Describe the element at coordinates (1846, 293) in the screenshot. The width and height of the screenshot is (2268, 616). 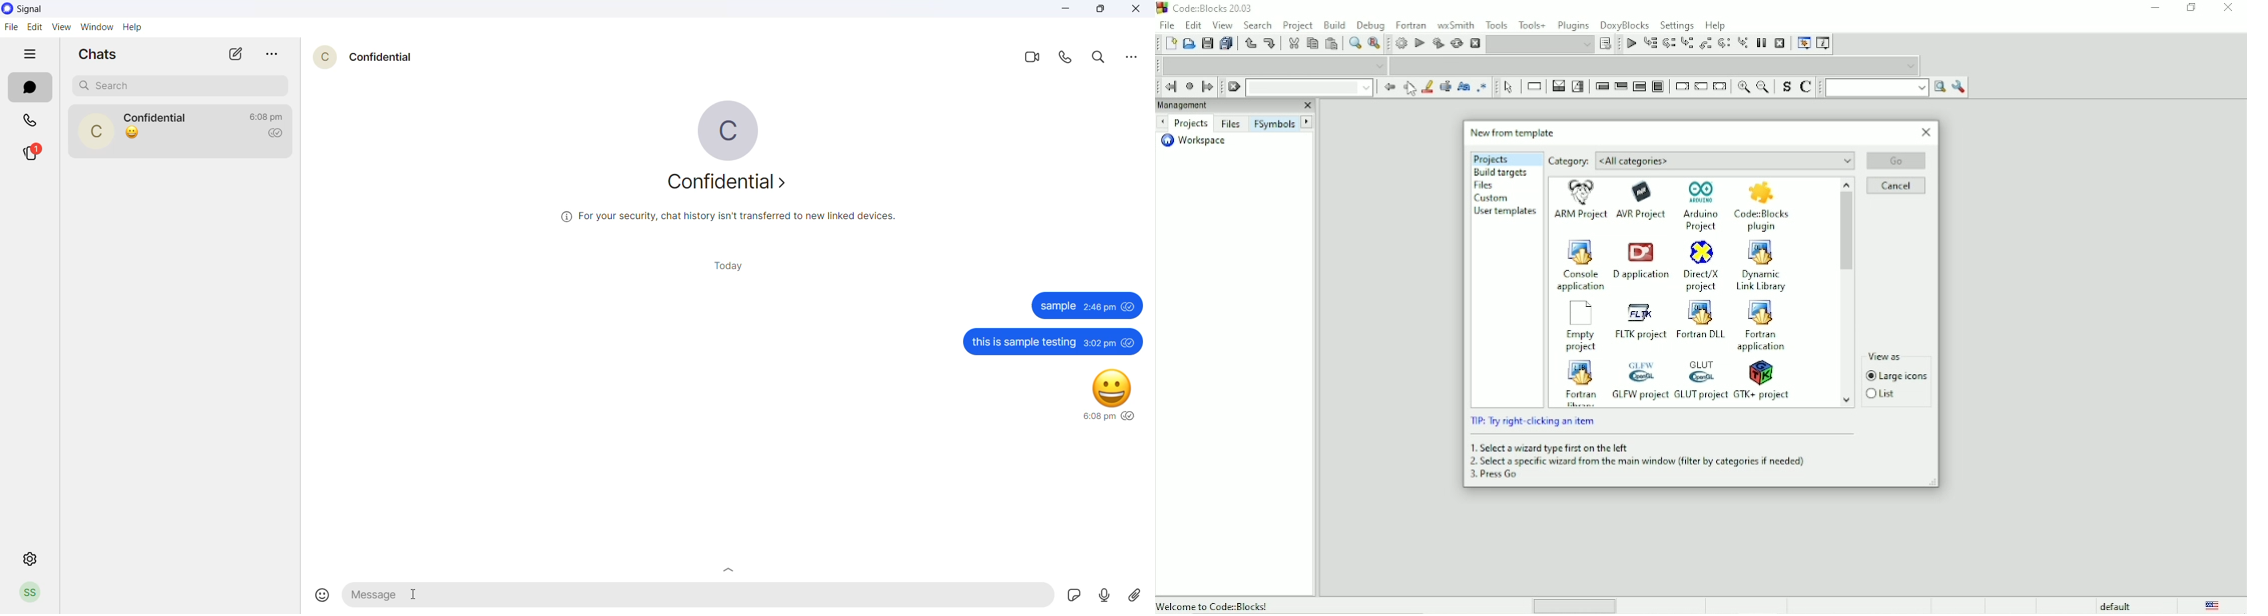
I see `Vertical scrollbar` at that location.